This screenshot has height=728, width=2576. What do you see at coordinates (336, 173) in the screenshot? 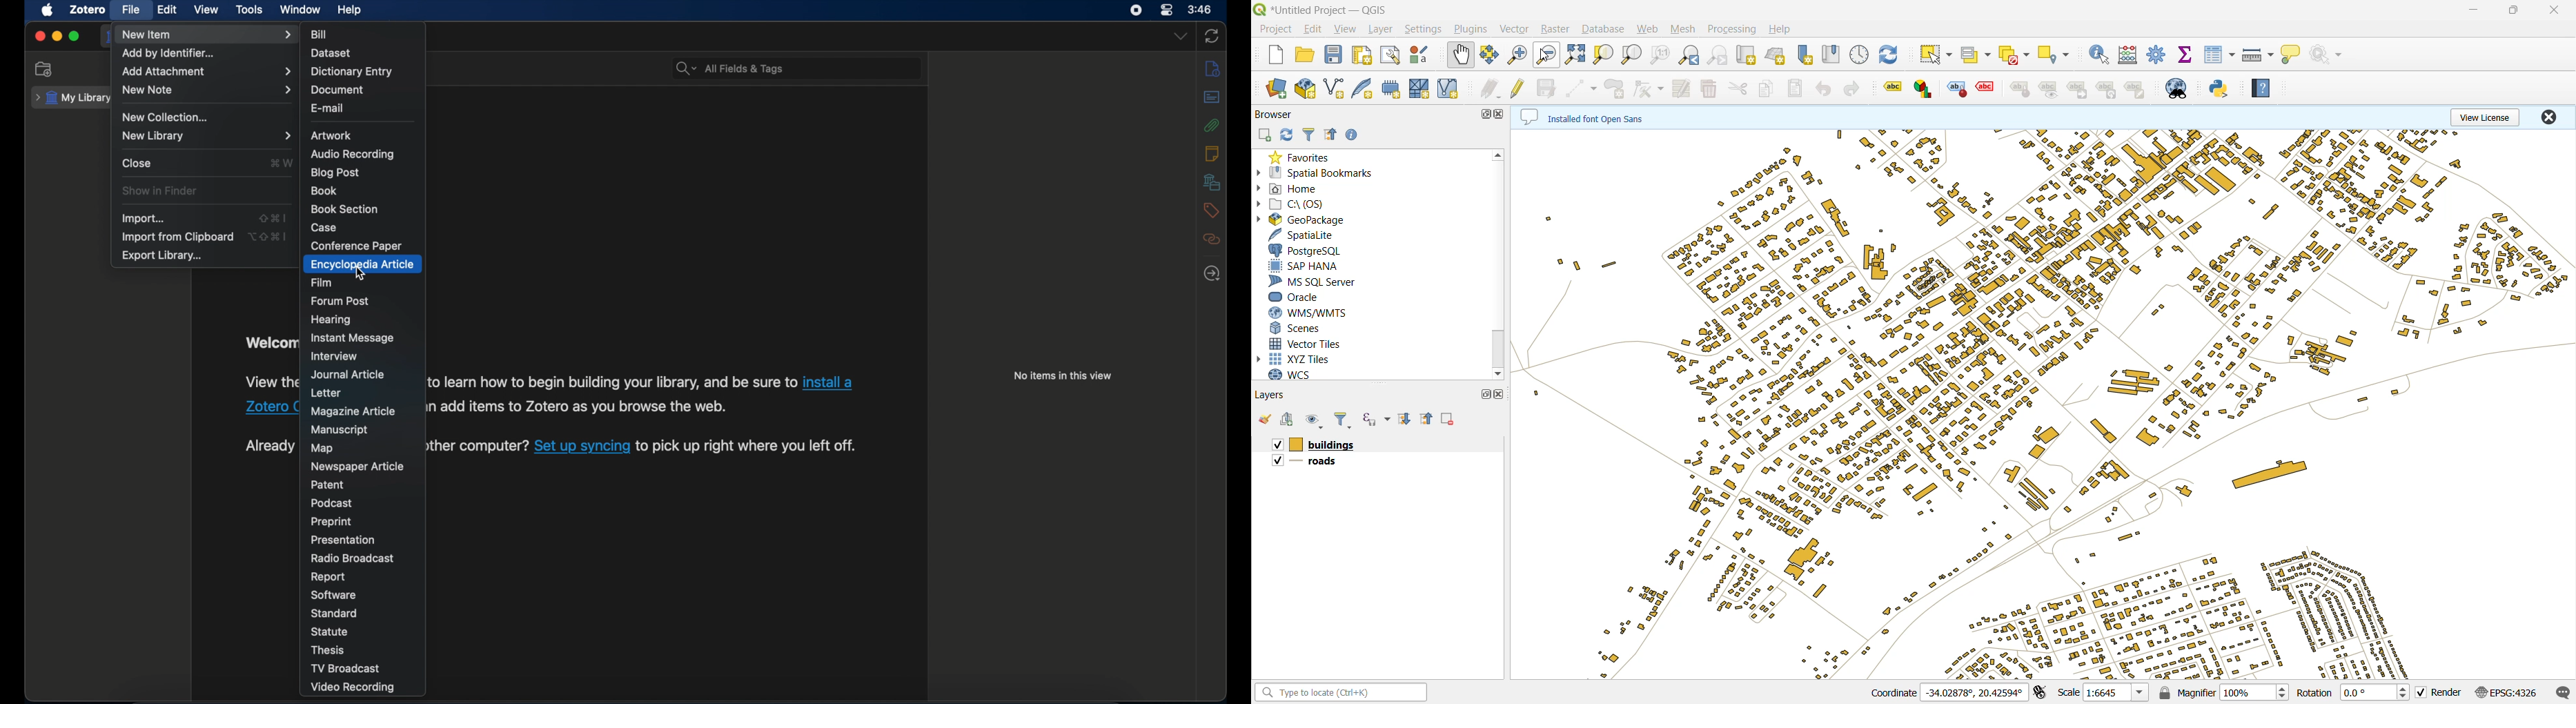
I see `blog post` at bounding box center [336, 173].